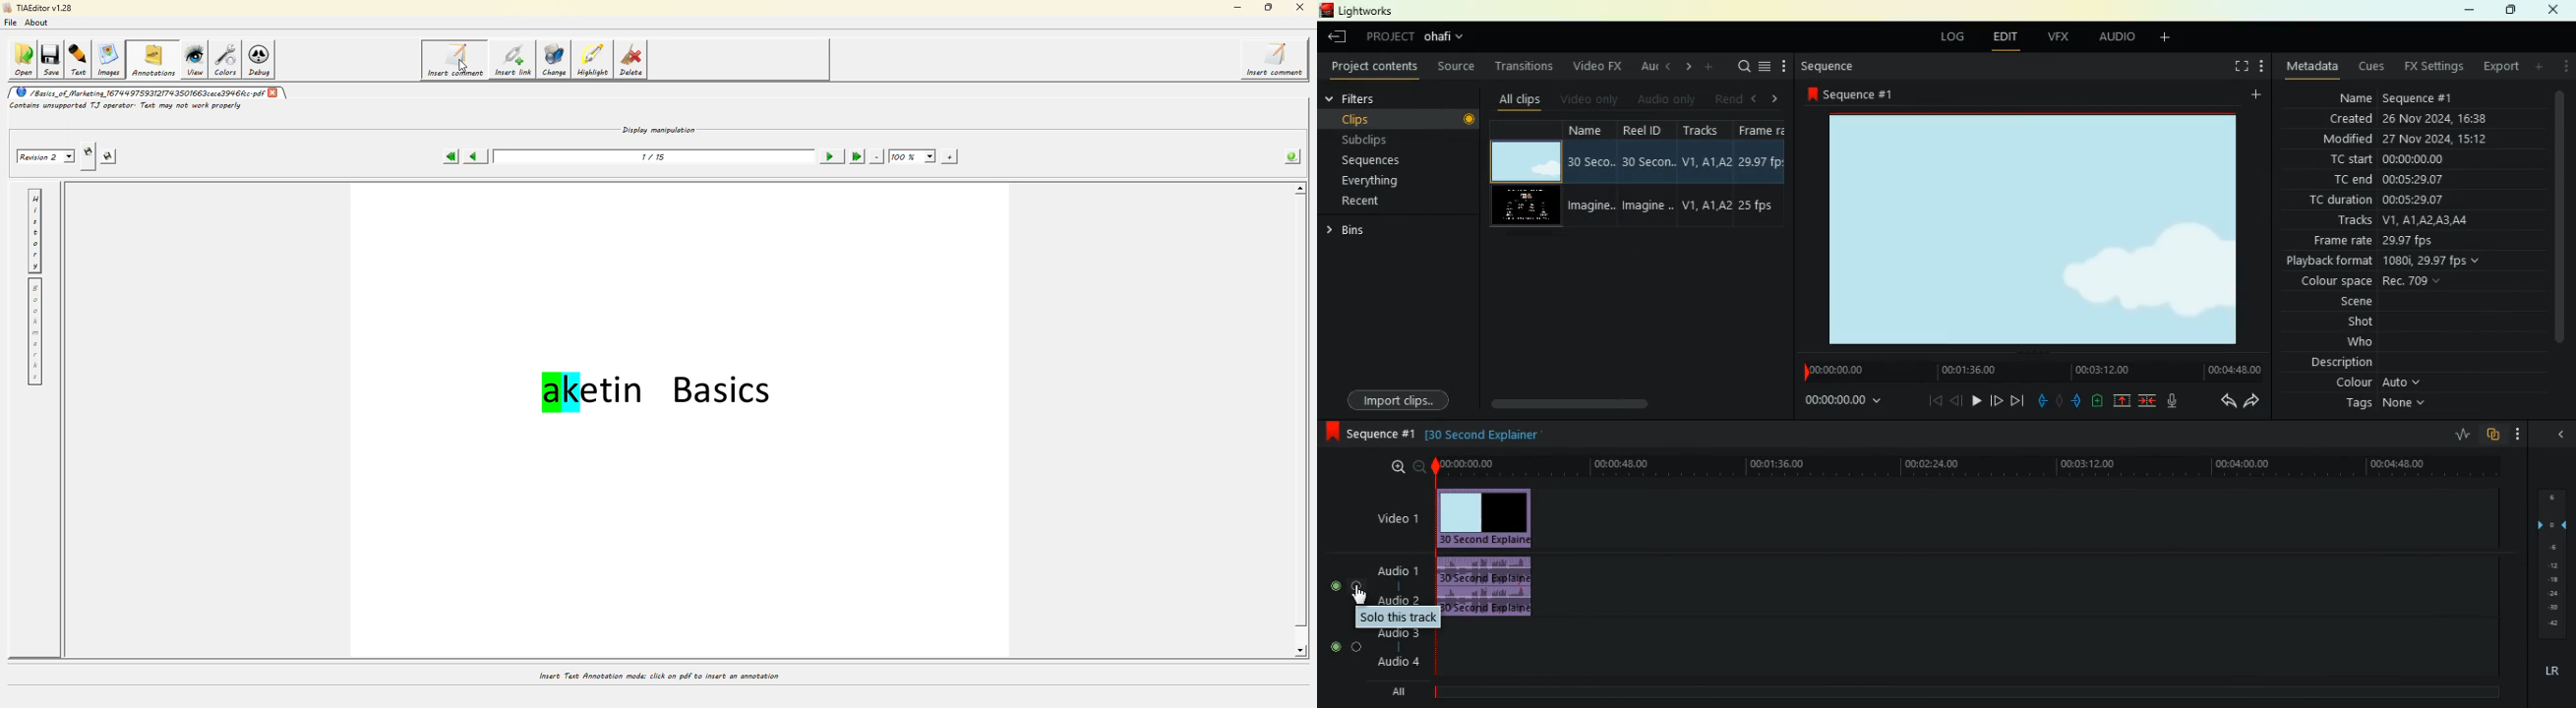  What do you see at coordinates (1668, 99) in the screenshot?
I see `audio only` at bounding box center [1668, 99].